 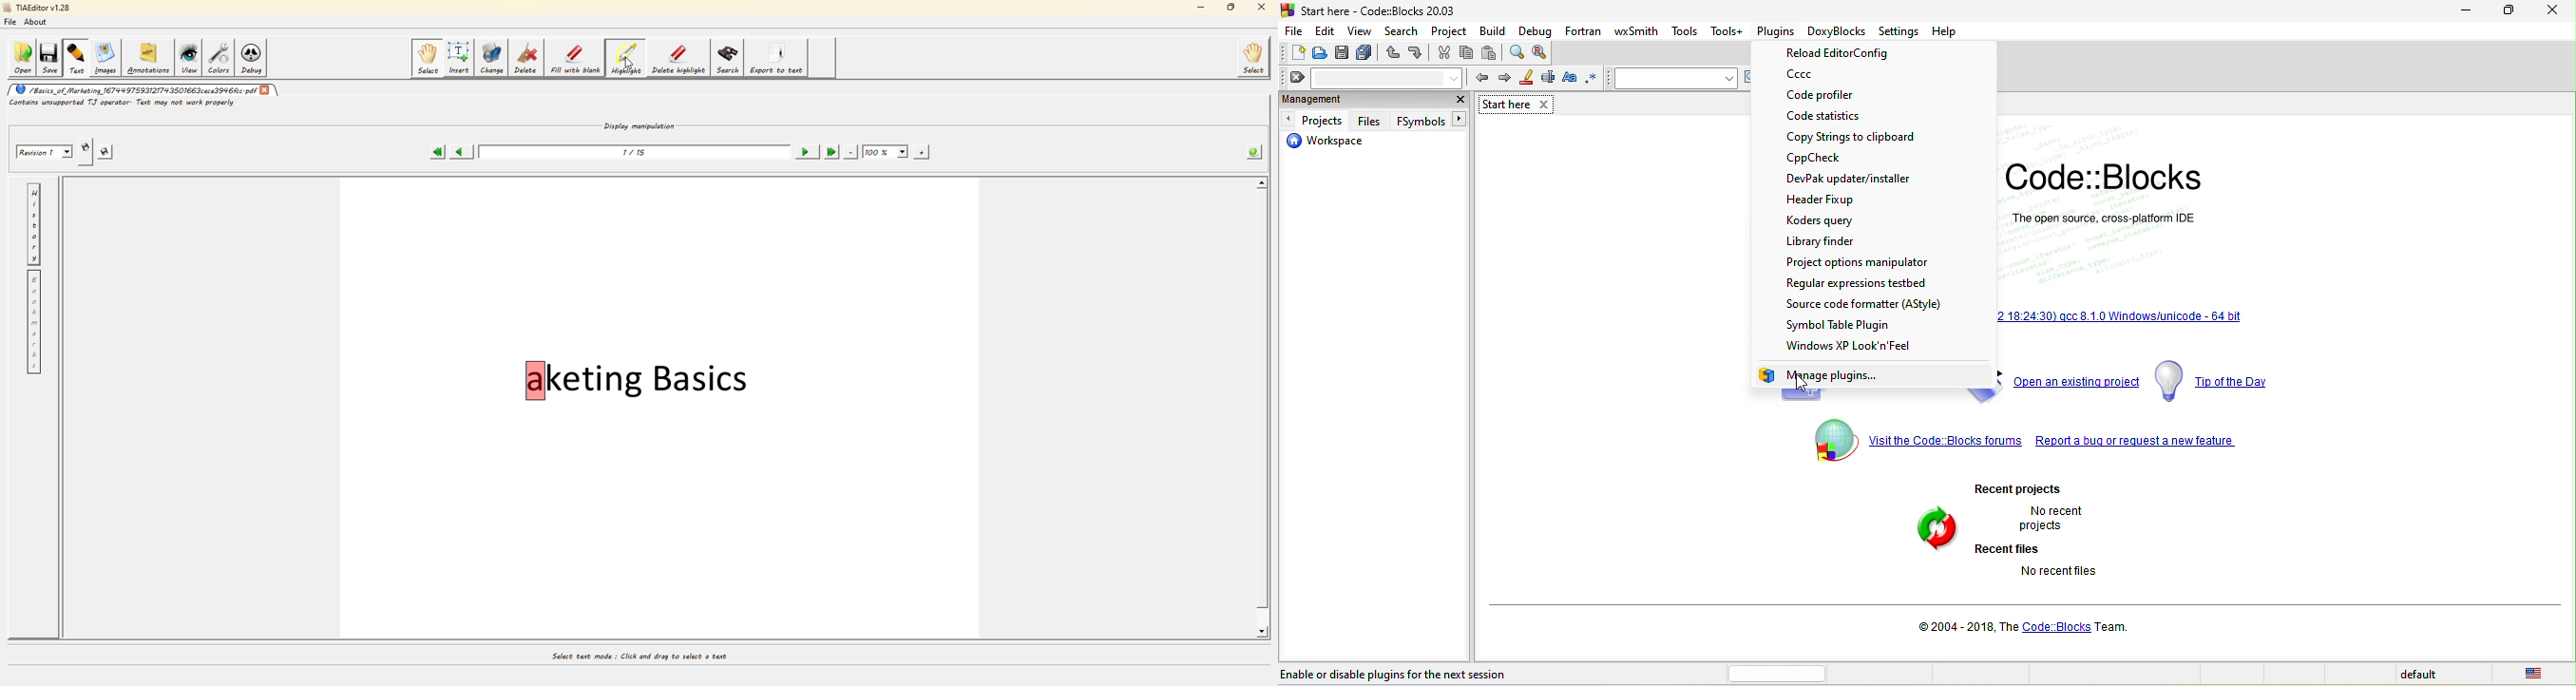 I want to click on code statistics, so click(x=1856, y=117).